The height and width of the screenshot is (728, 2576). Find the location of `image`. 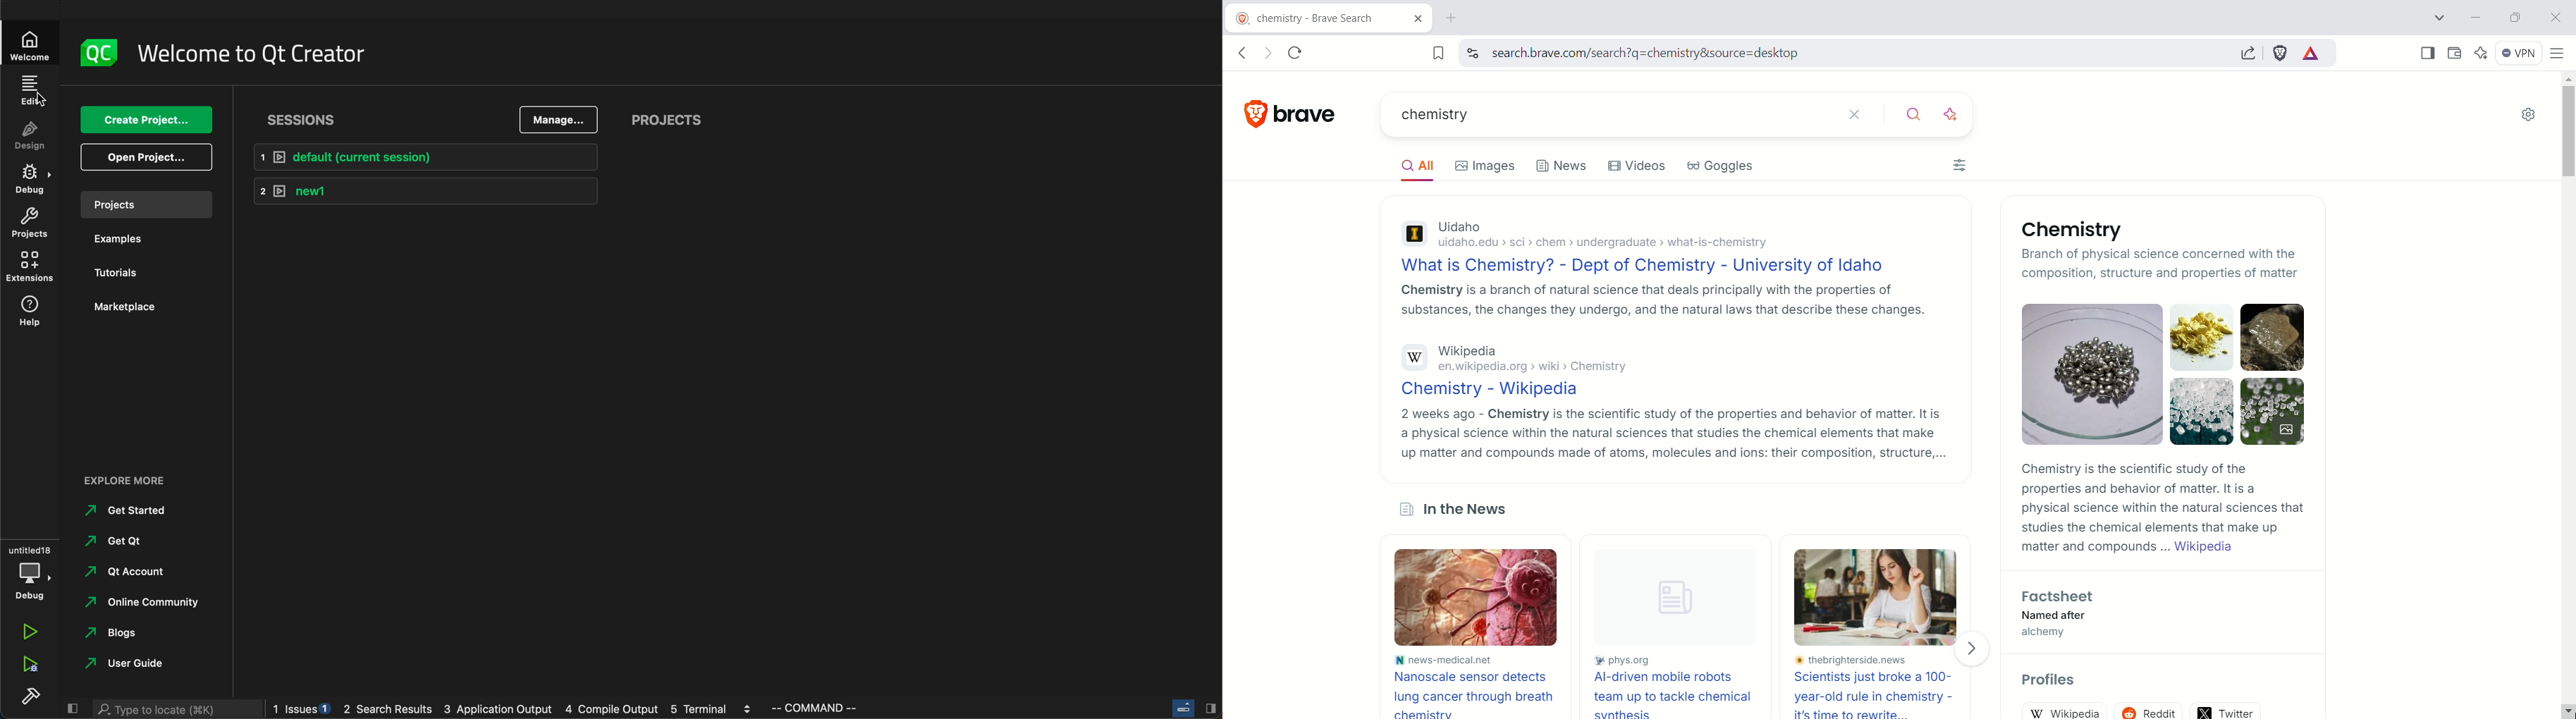

image is located at coordinates (1880, 597).